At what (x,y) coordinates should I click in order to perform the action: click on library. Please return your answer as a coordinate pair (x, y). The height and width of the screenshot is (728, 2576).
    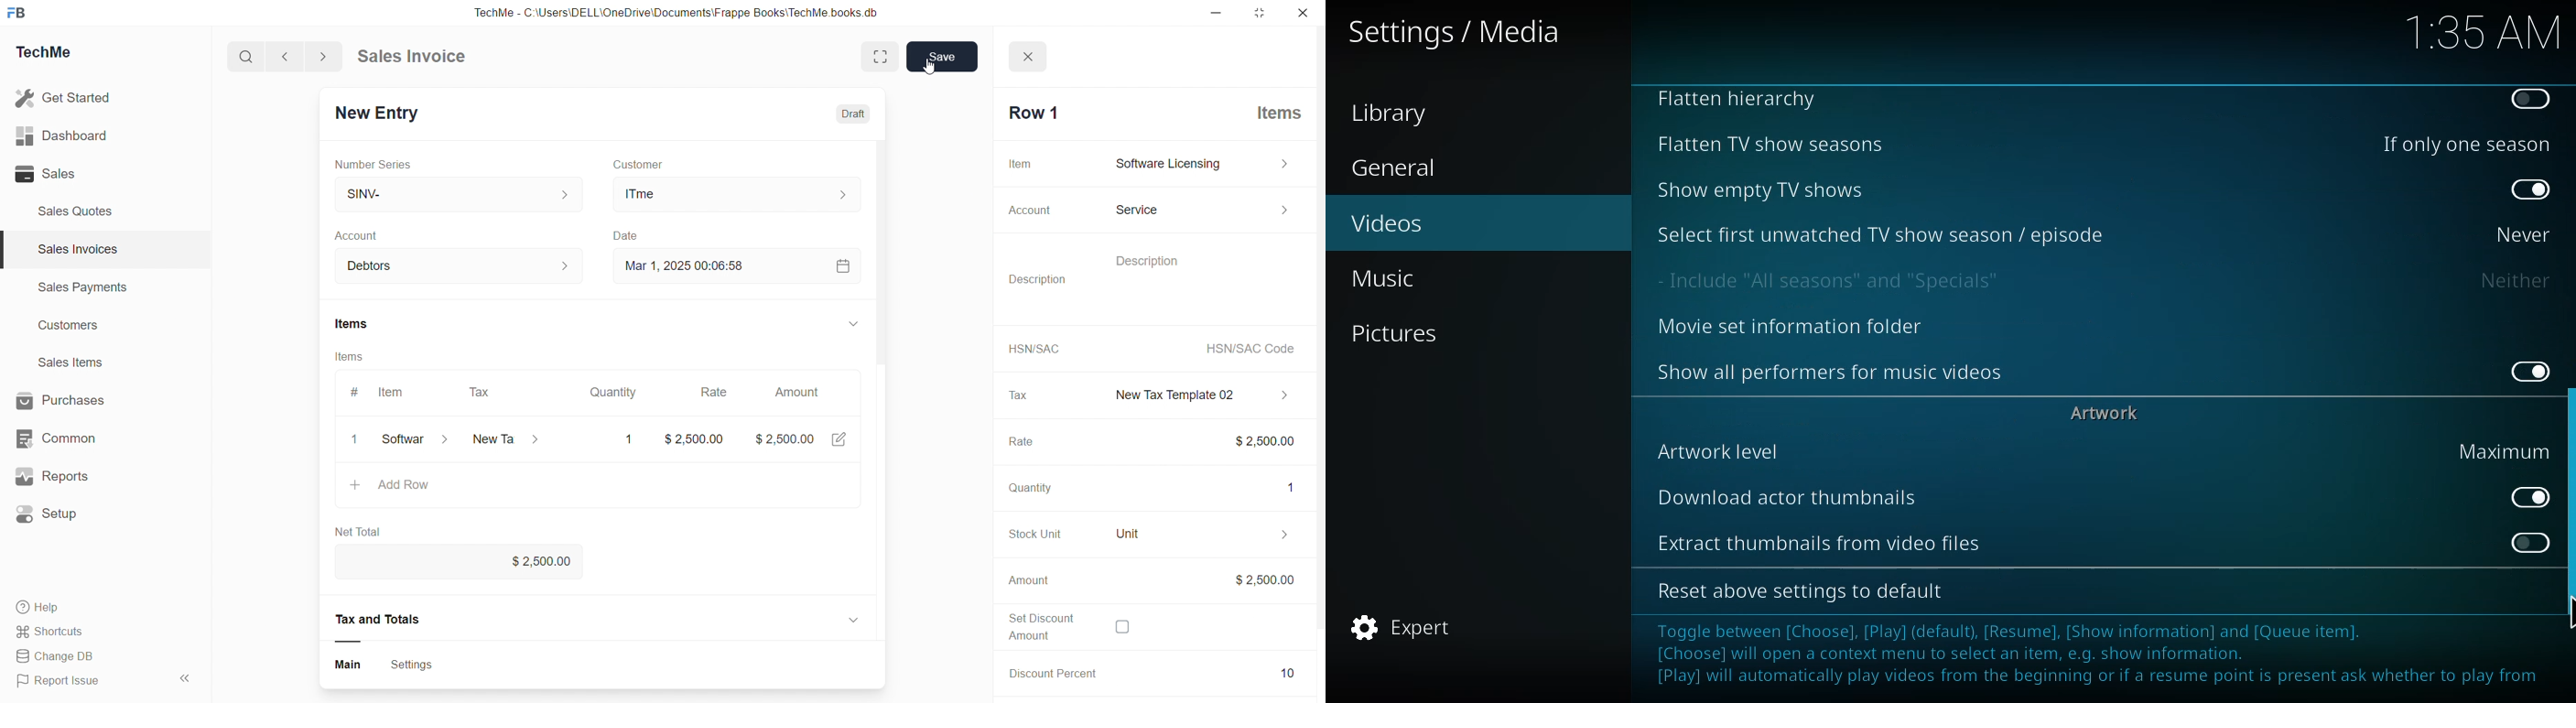
    Looking at the image, I should click on (1396, 114).